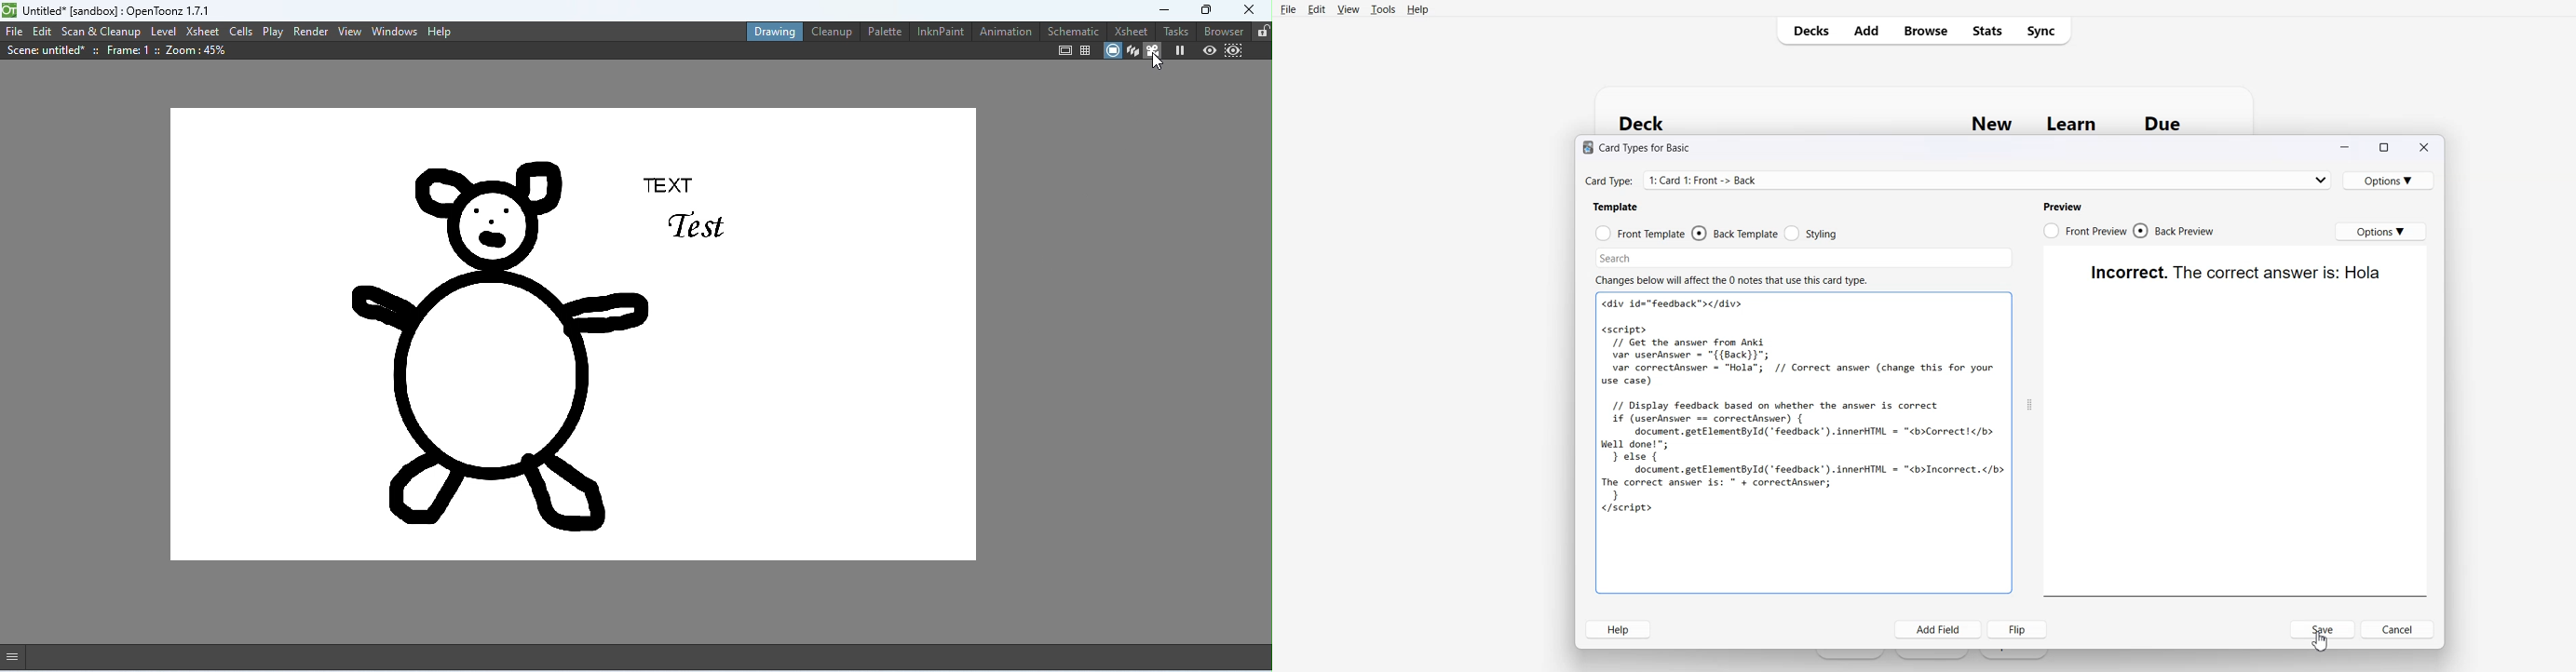 This screenshot has width=2576, height=672. What do you see at coordinates (1383, 9) in the screenshot?
I see `Tools` at bounding box center [1383, 9].